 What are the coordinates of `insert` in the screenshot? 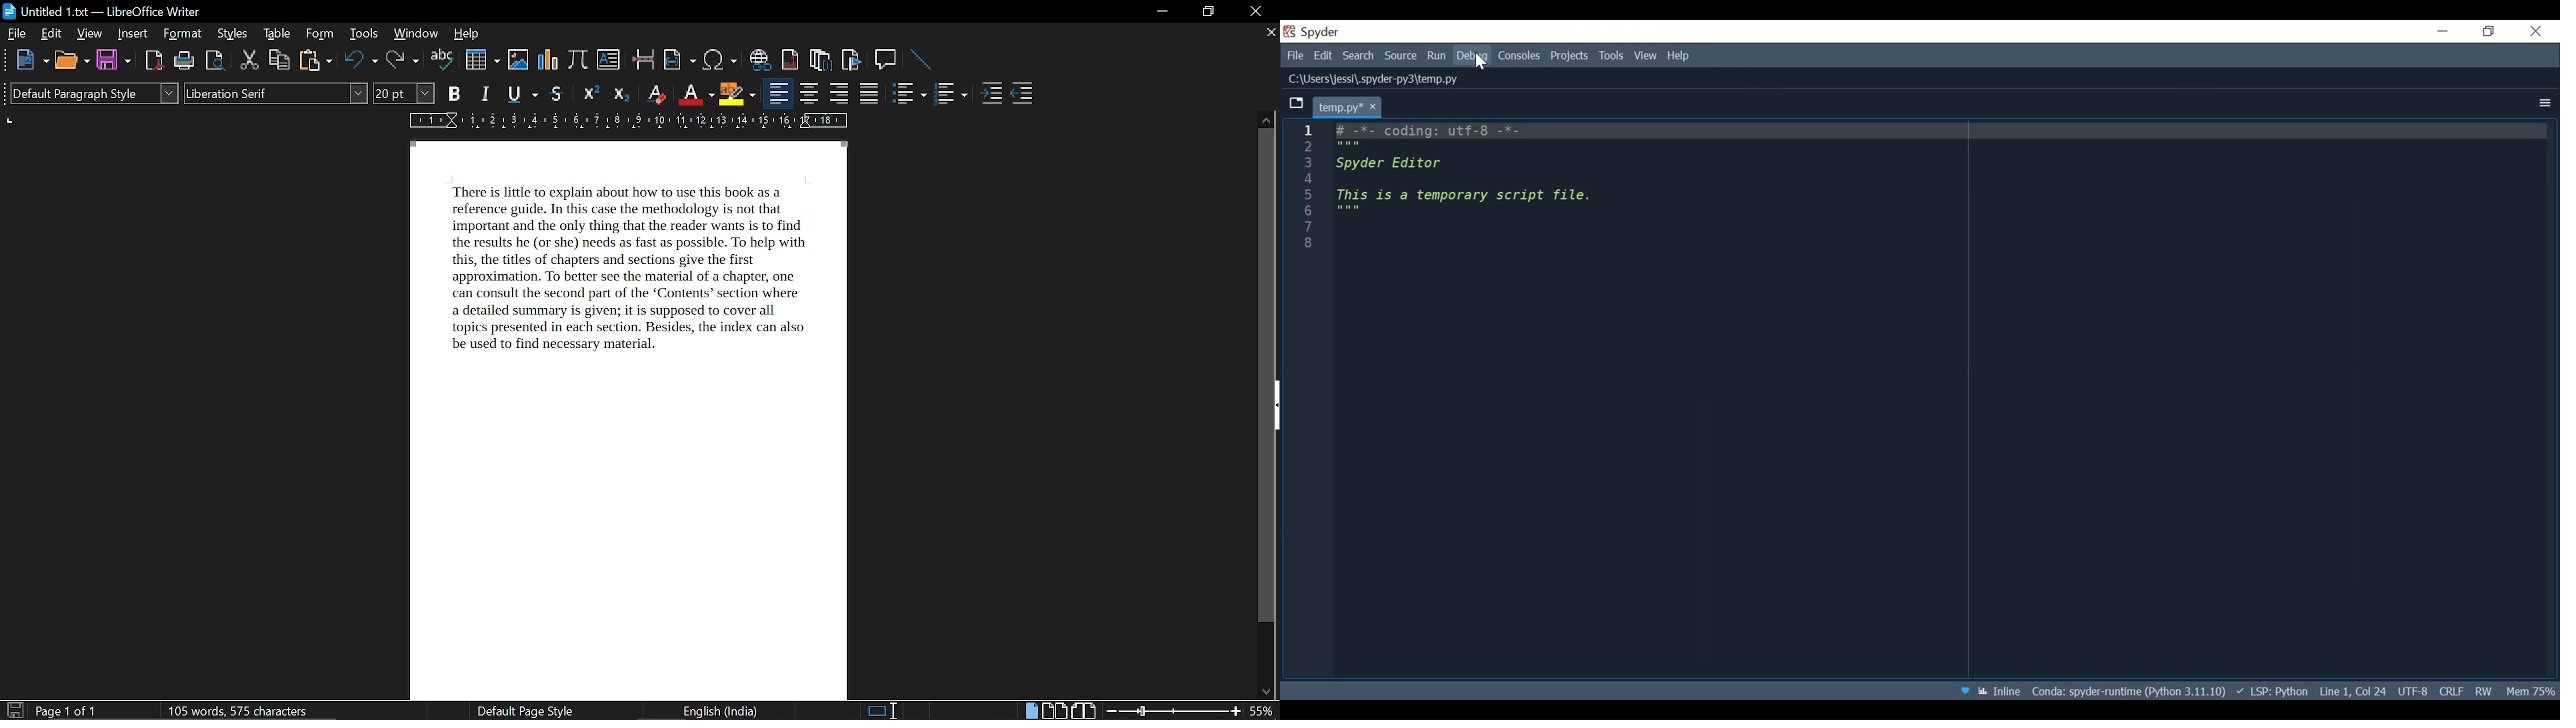 It's located at (133, 34).